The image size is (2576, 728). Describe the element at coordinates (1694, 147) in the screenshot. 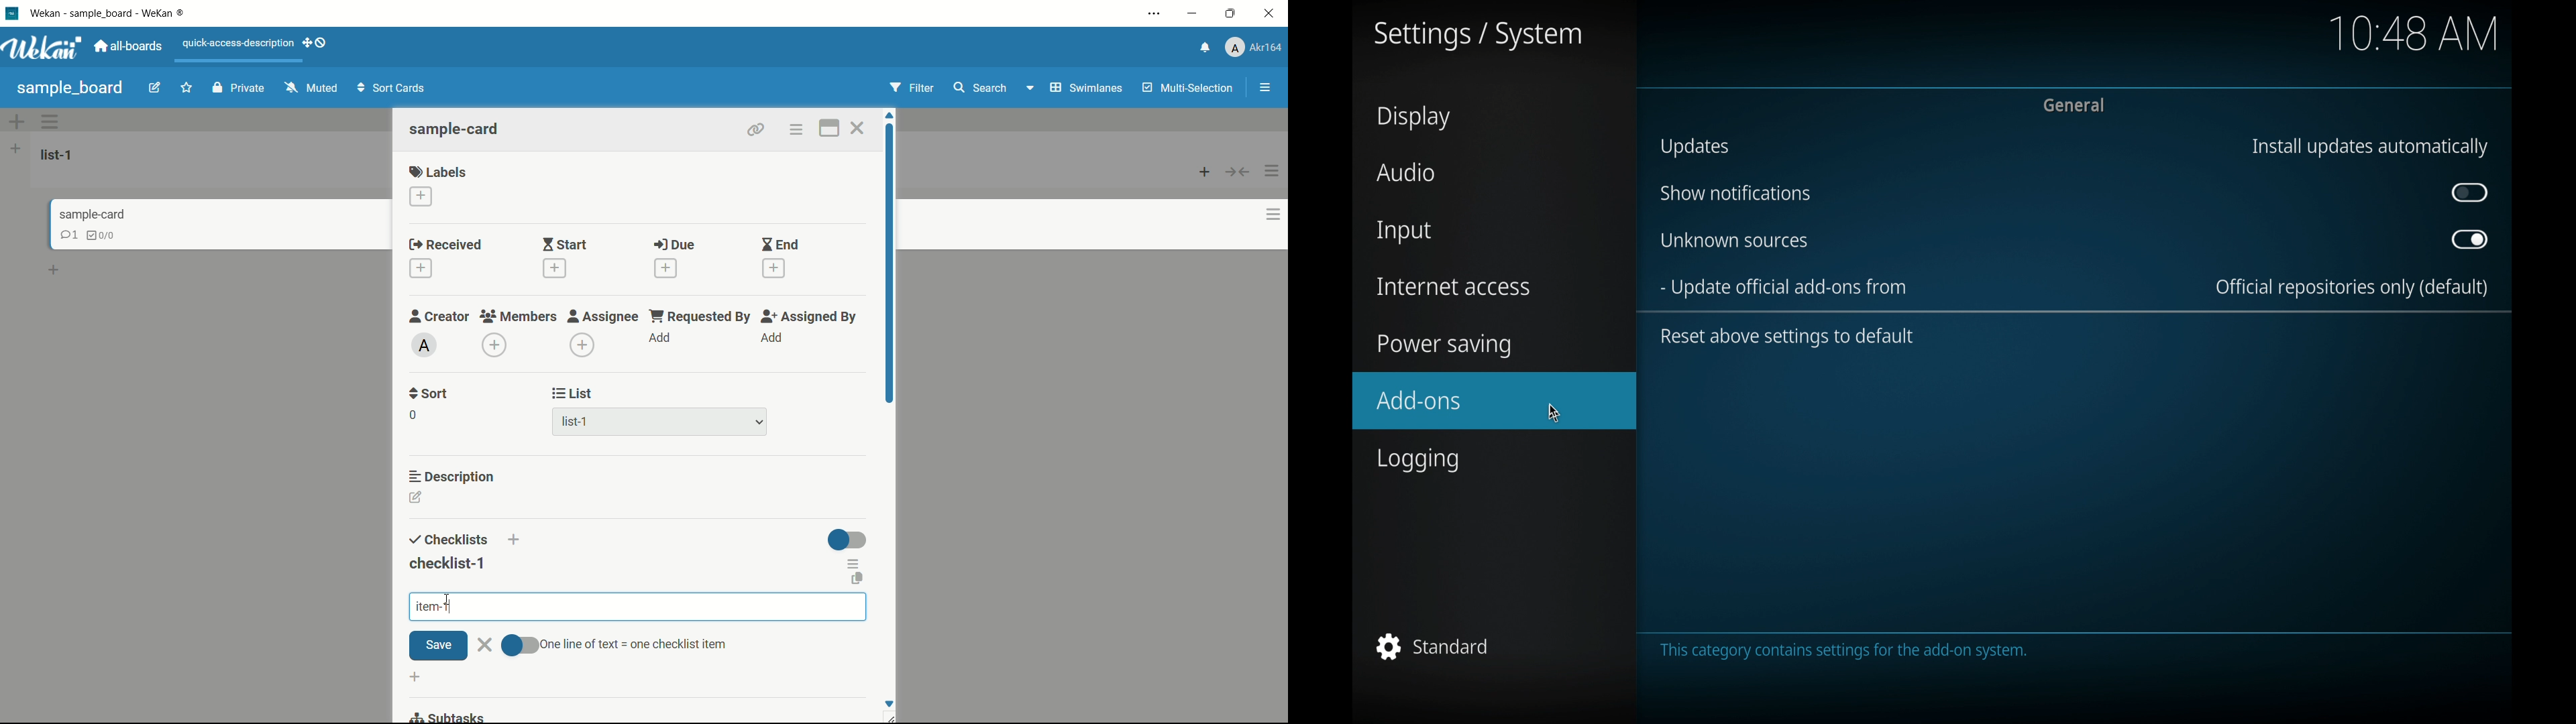

I see `updates` at that location.